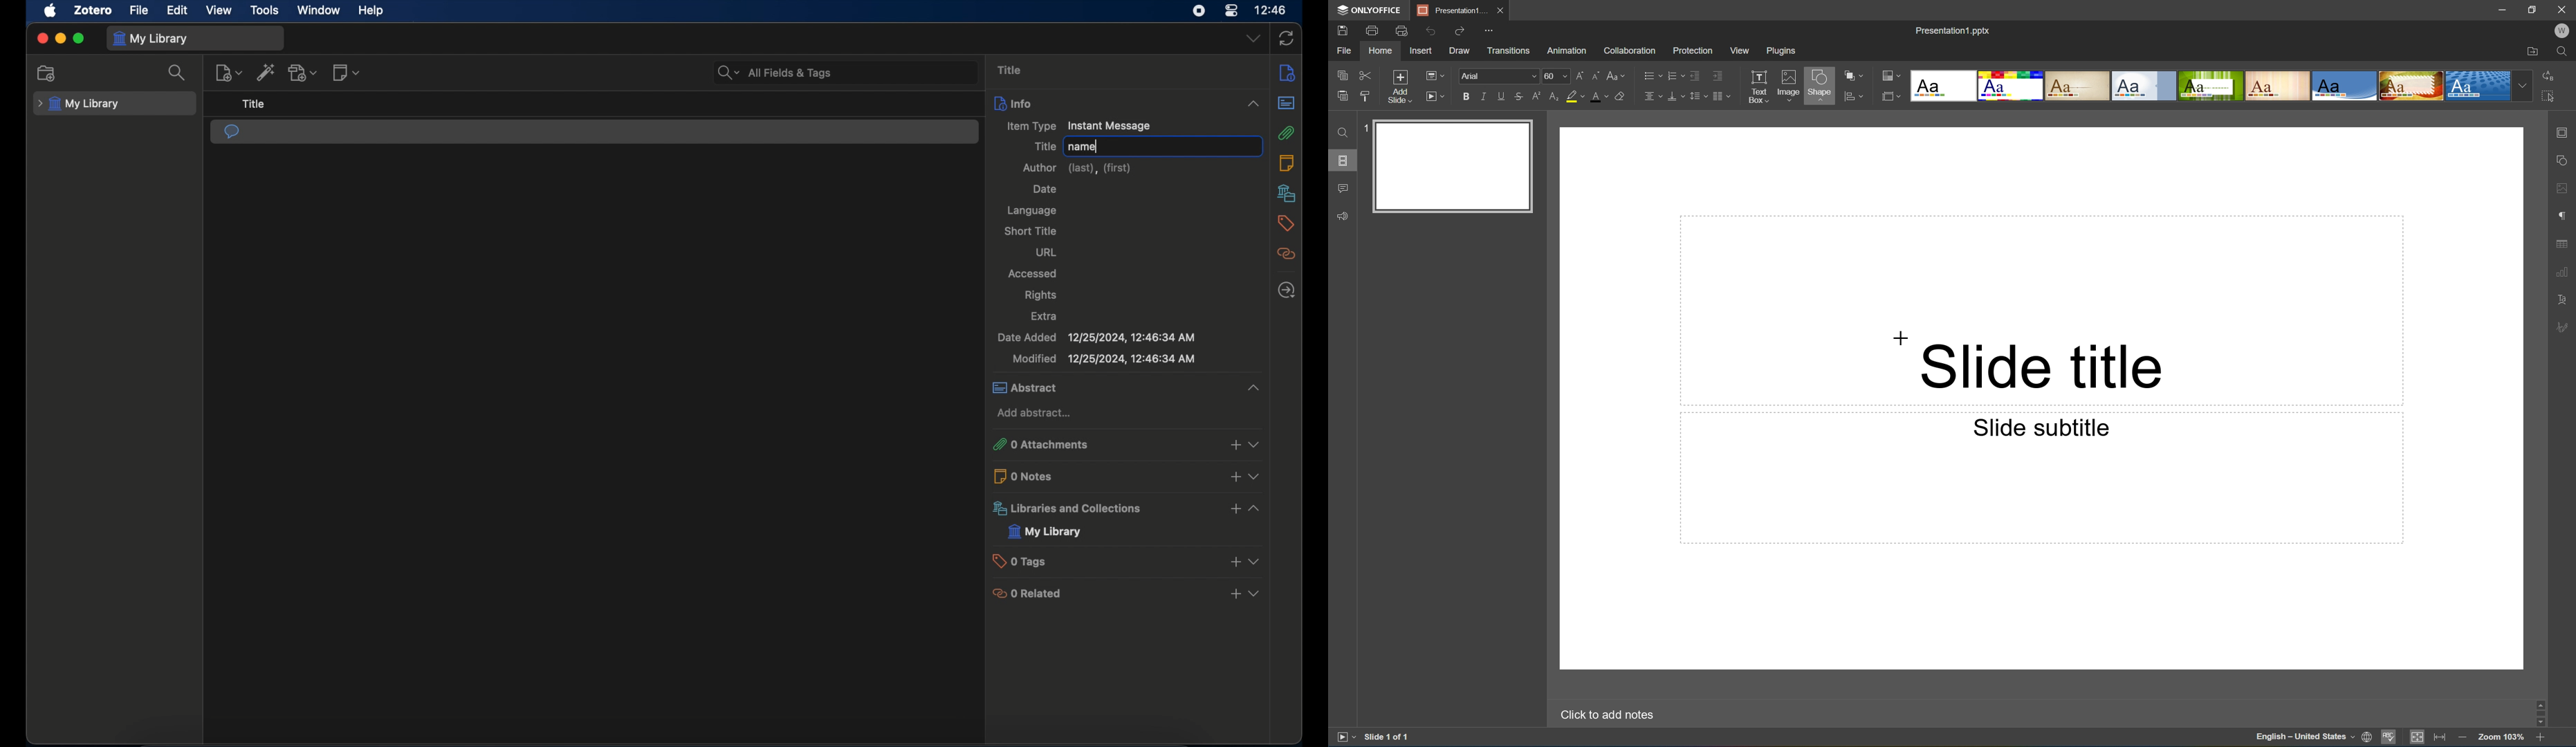  I want to click on Highlight color, so click(1579, 97).